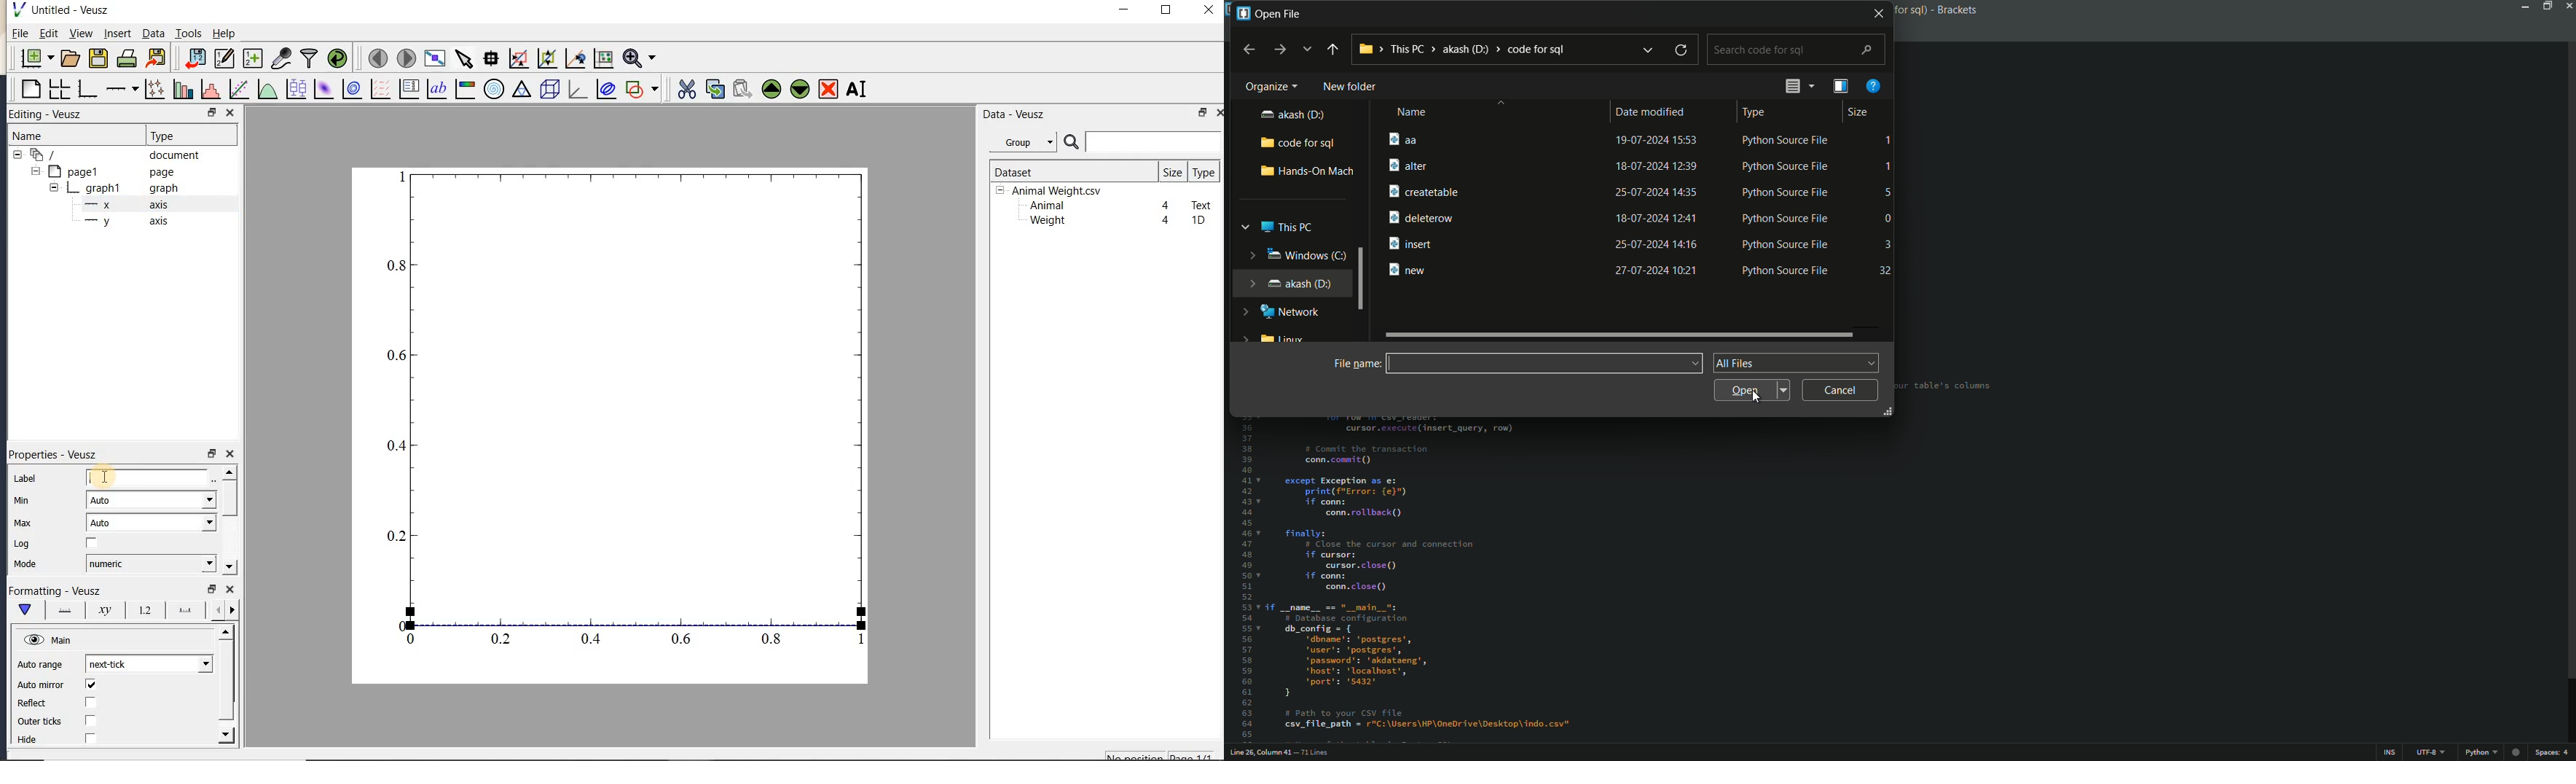 The height and width of the screenshot is (784, 2576). I want to click on file encoding, so click(2432, 754).